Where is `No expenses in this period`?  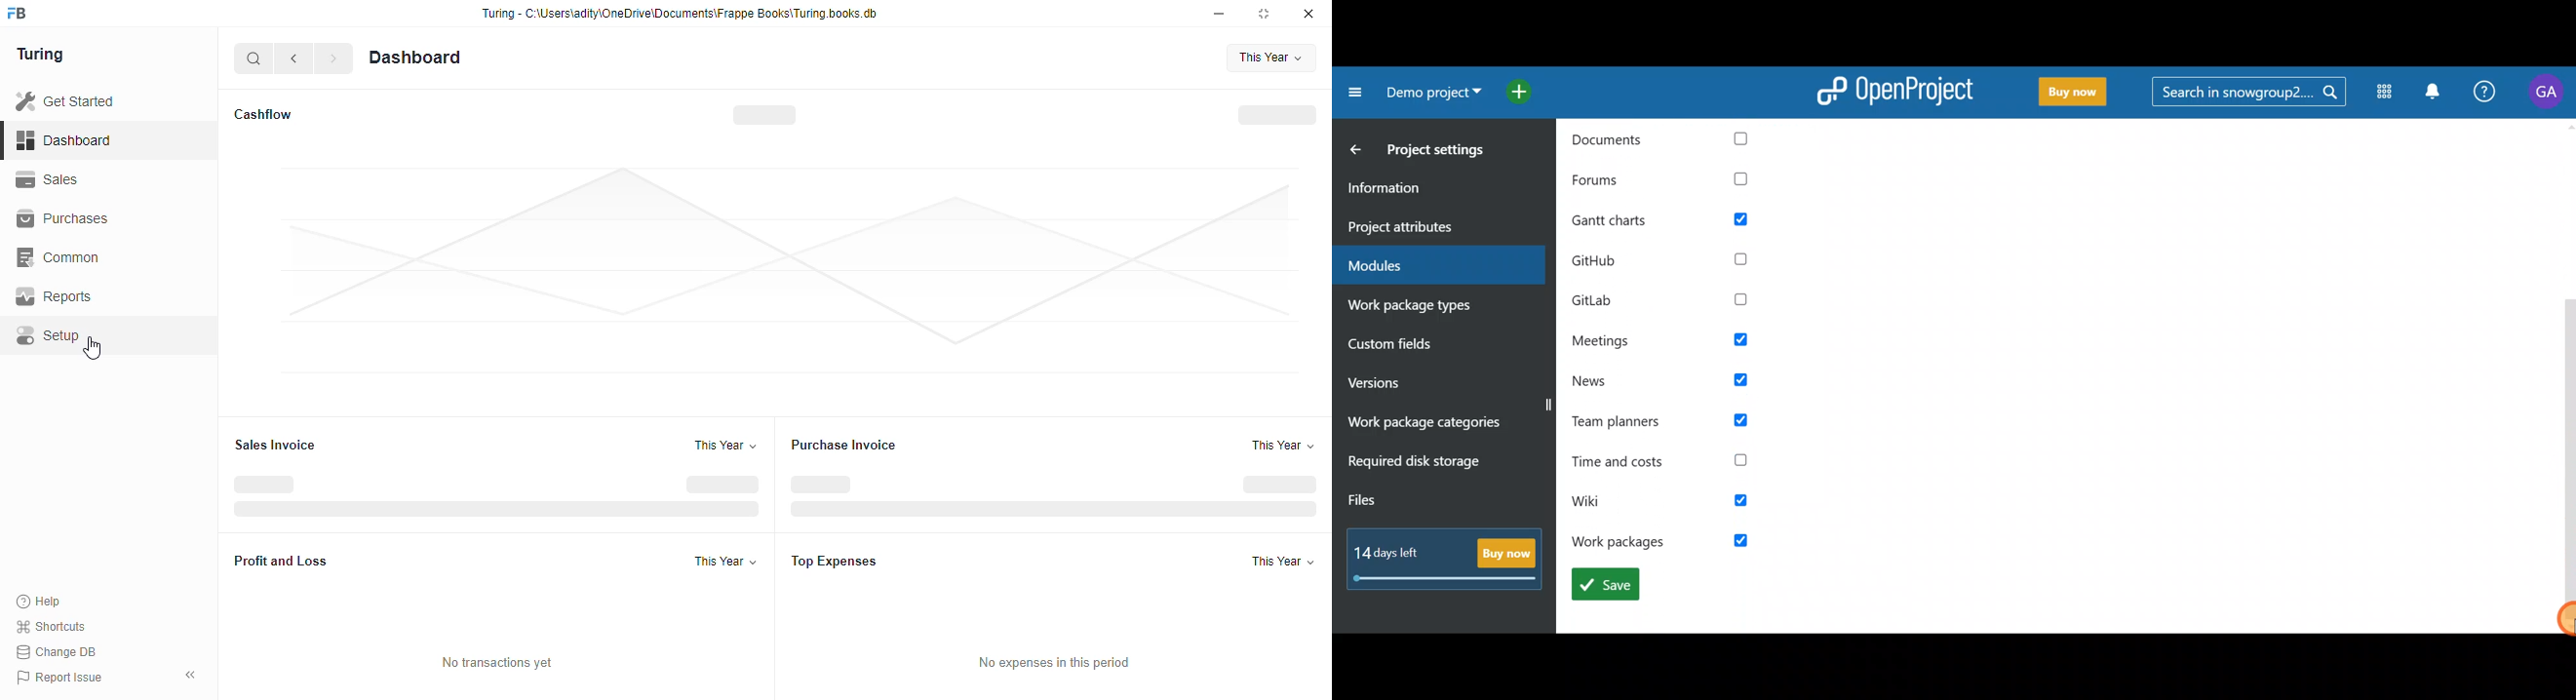 No expenses in this period is located at coordinates (1053, 661).